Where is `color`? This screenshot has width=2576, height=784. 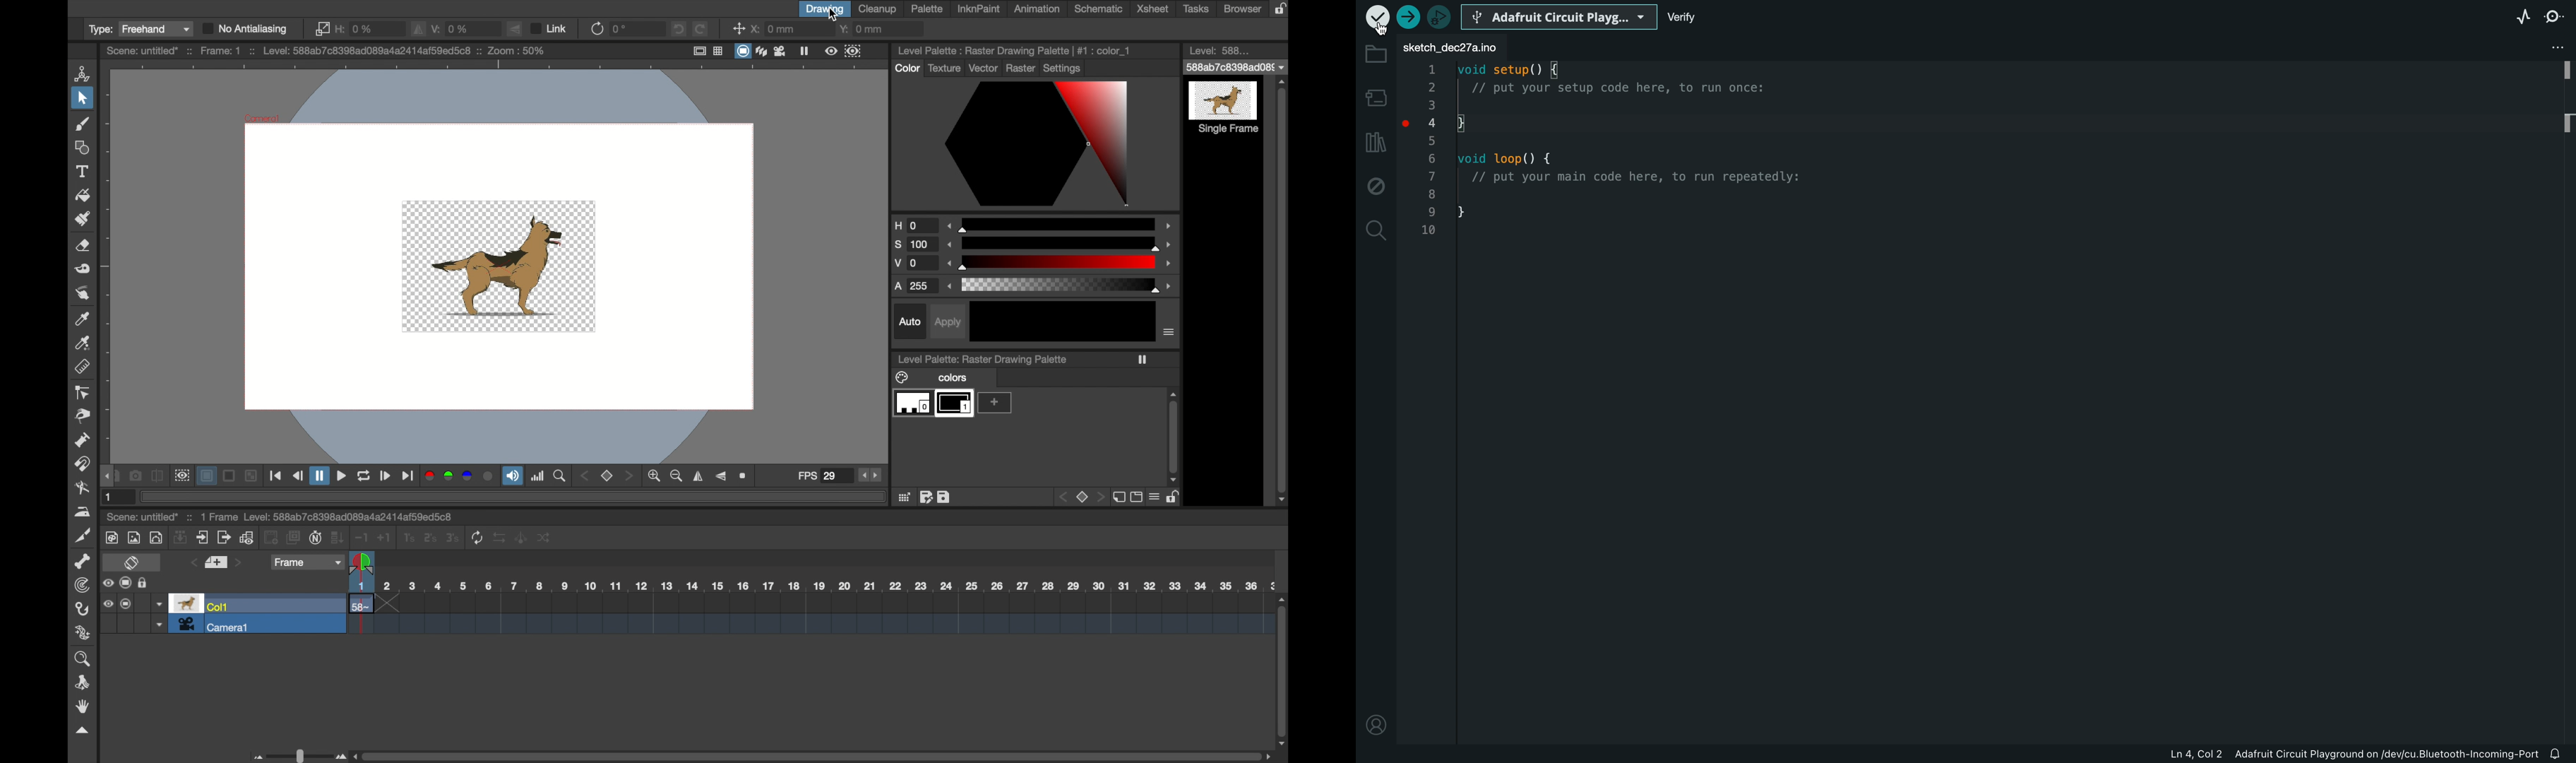 color is located at coordinates (905, 379).